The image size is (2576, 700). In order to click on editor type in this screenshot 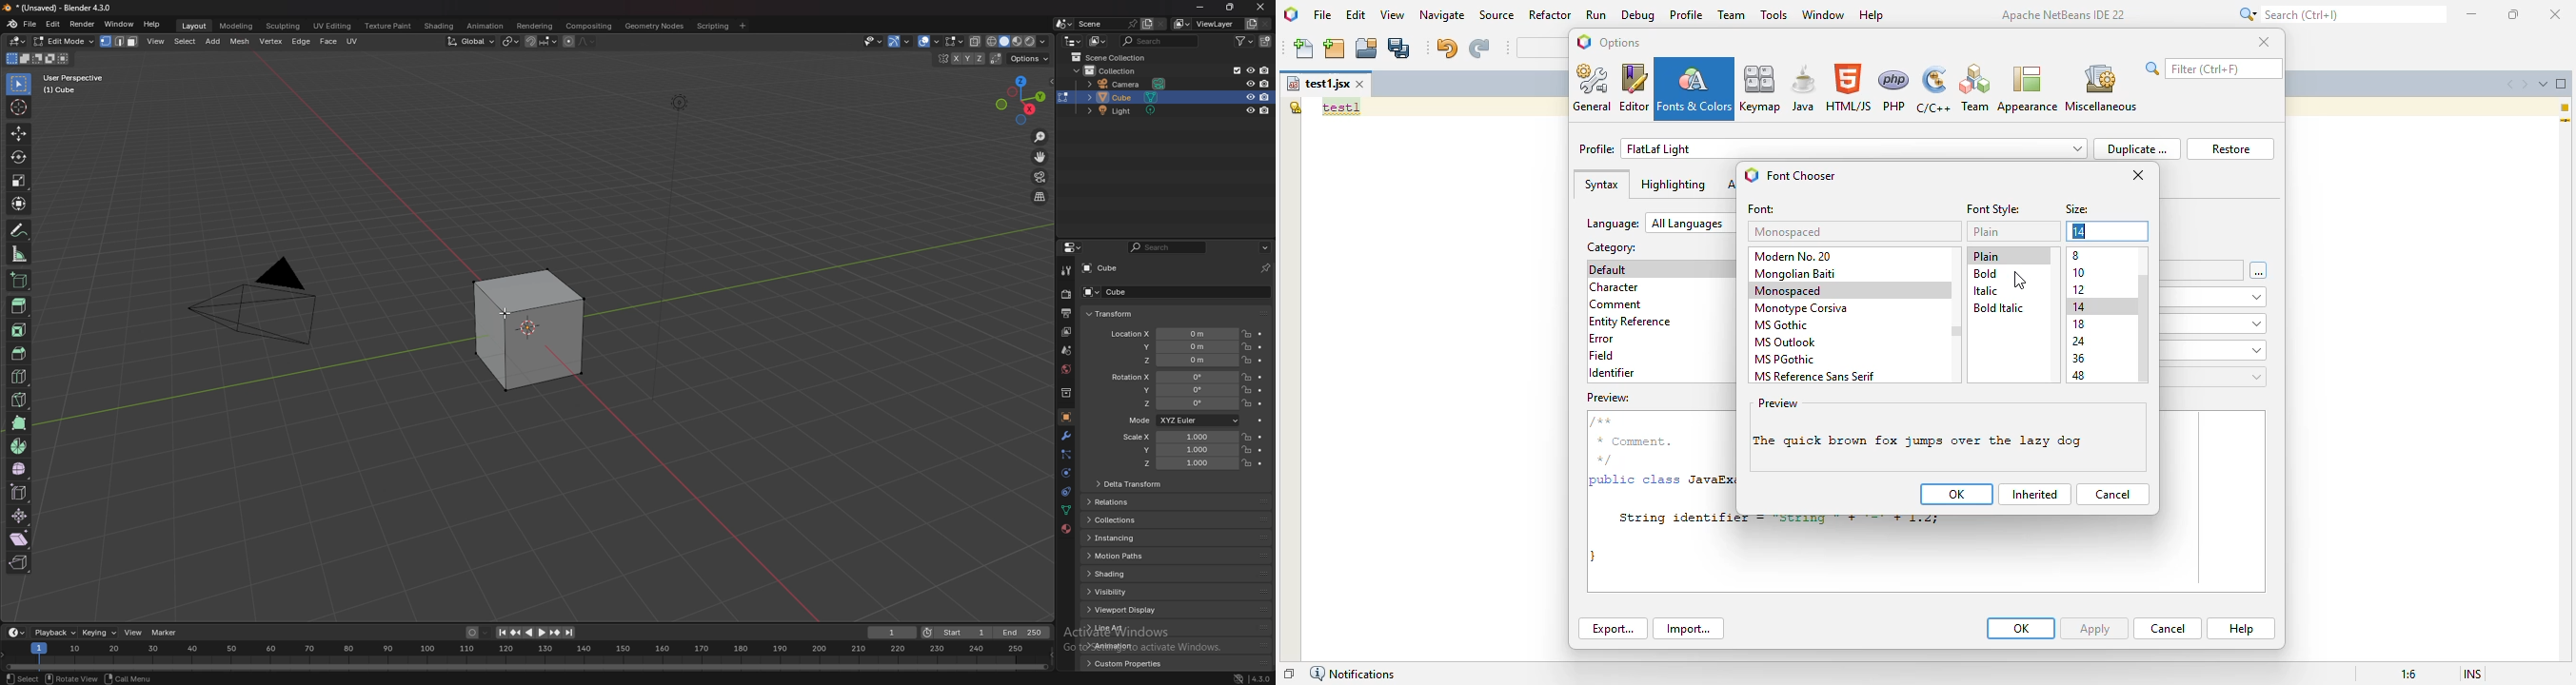, I will do `click(17, 632)`.